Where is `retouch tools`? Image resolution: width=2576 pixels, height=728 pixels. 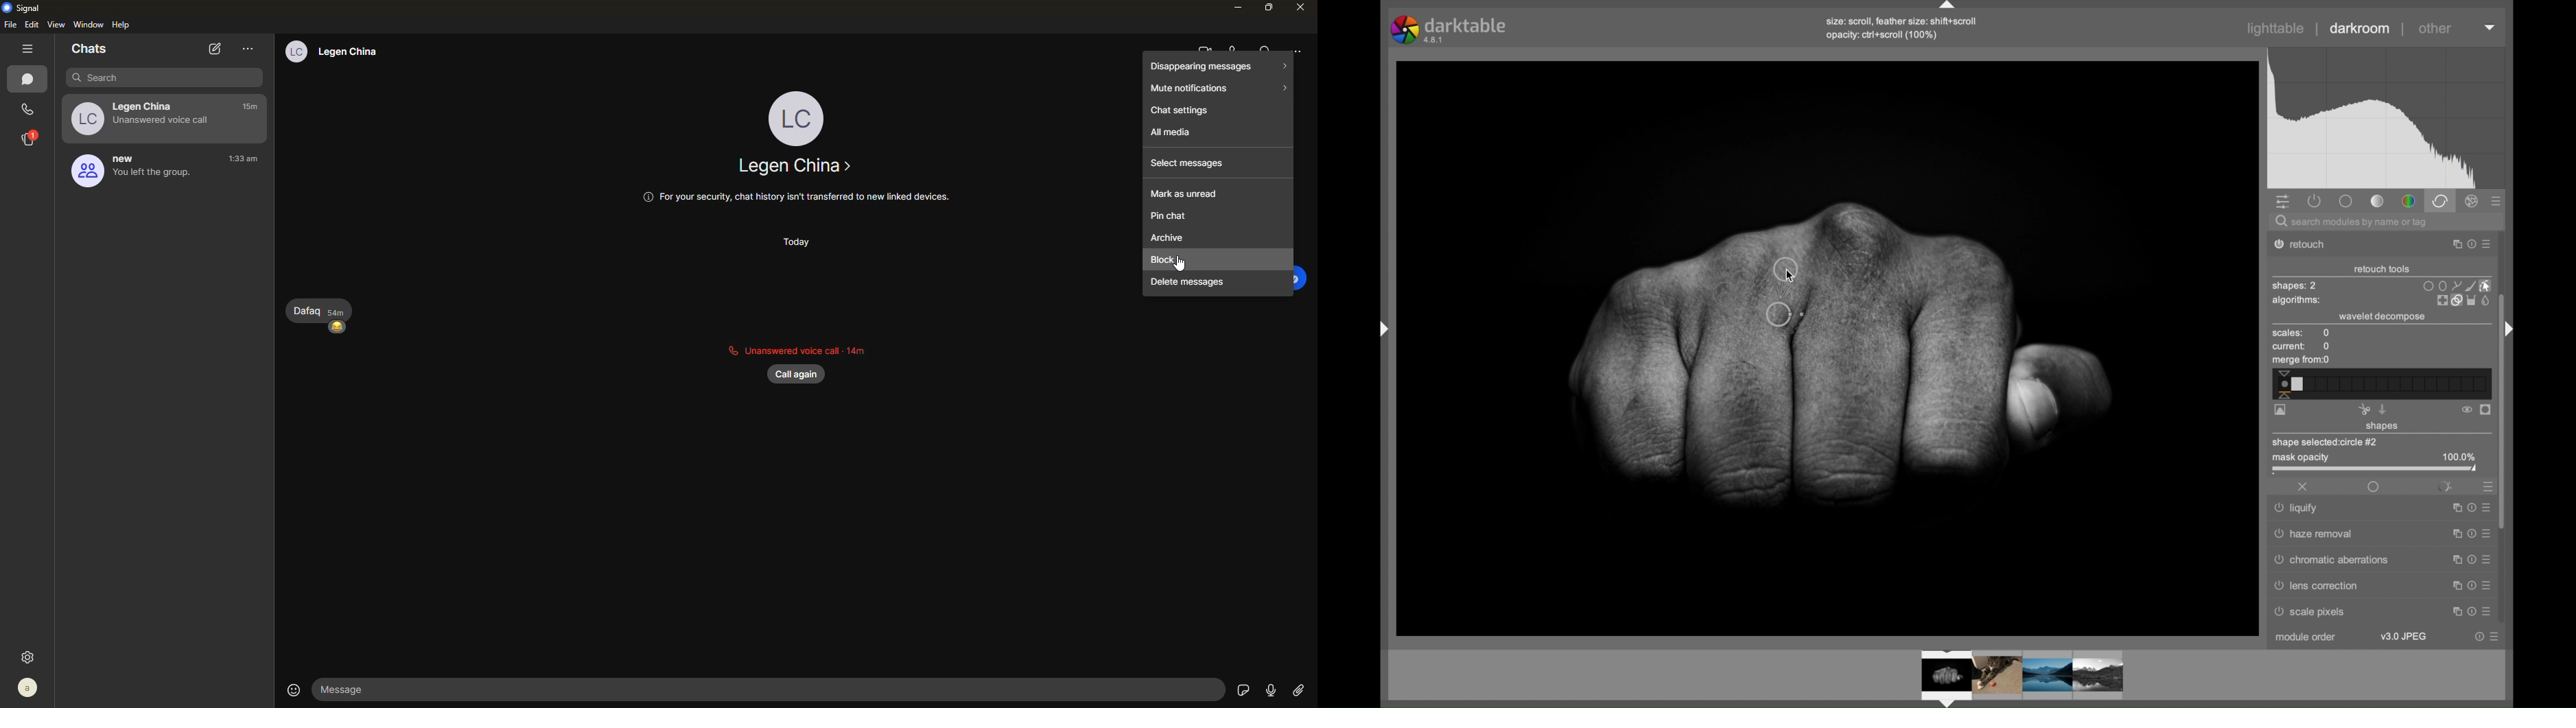
retouch tools is located at coordinates (2382, 269).